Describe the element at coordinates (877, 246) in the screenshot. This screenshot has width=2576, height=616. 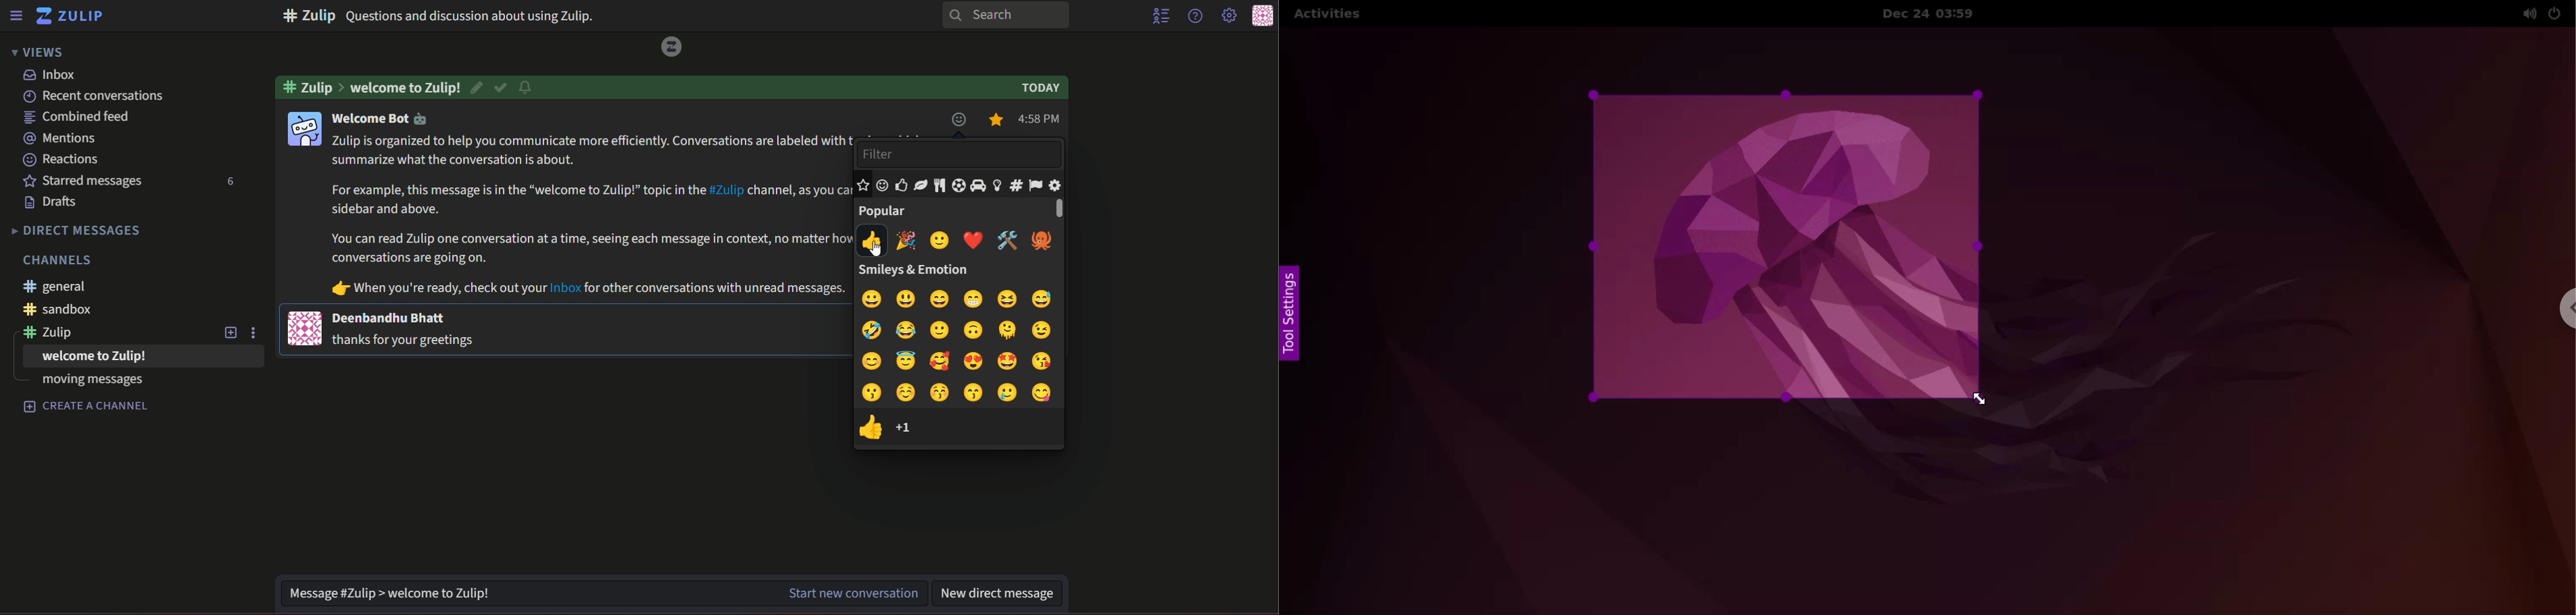
I see `Cursor` at that location.